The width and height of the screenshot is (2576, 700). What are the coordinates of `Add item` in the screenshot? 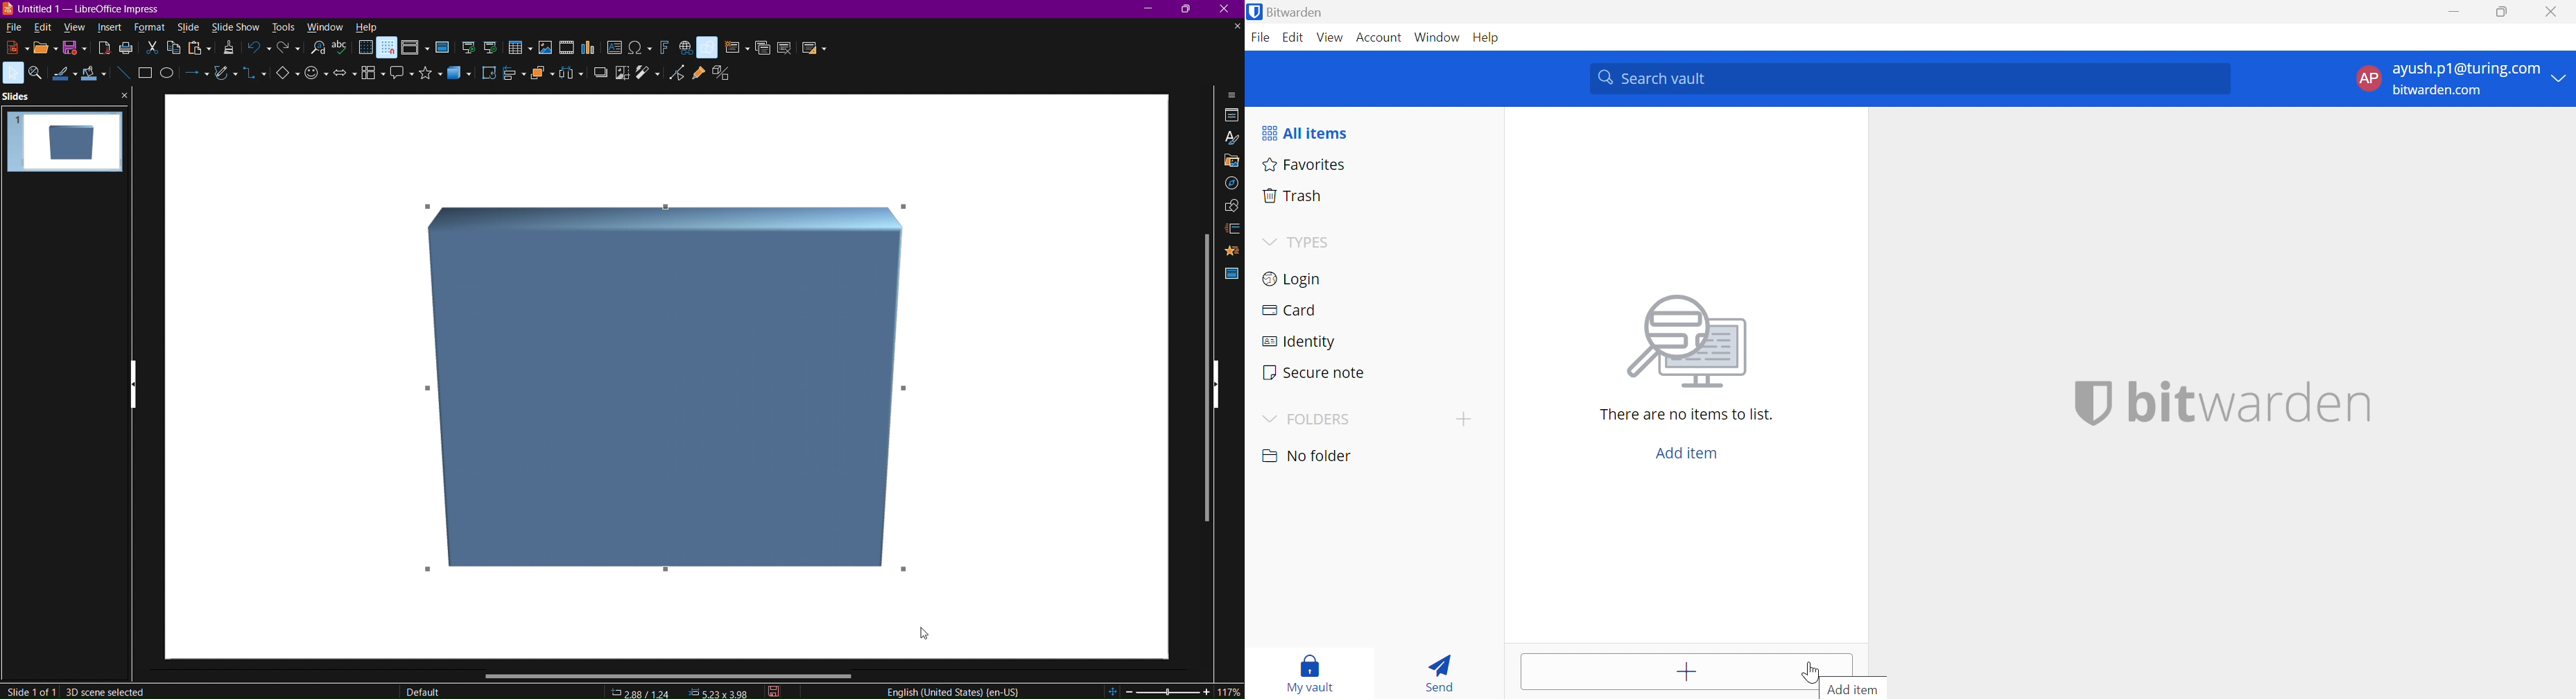 It's located at (1685, 669).